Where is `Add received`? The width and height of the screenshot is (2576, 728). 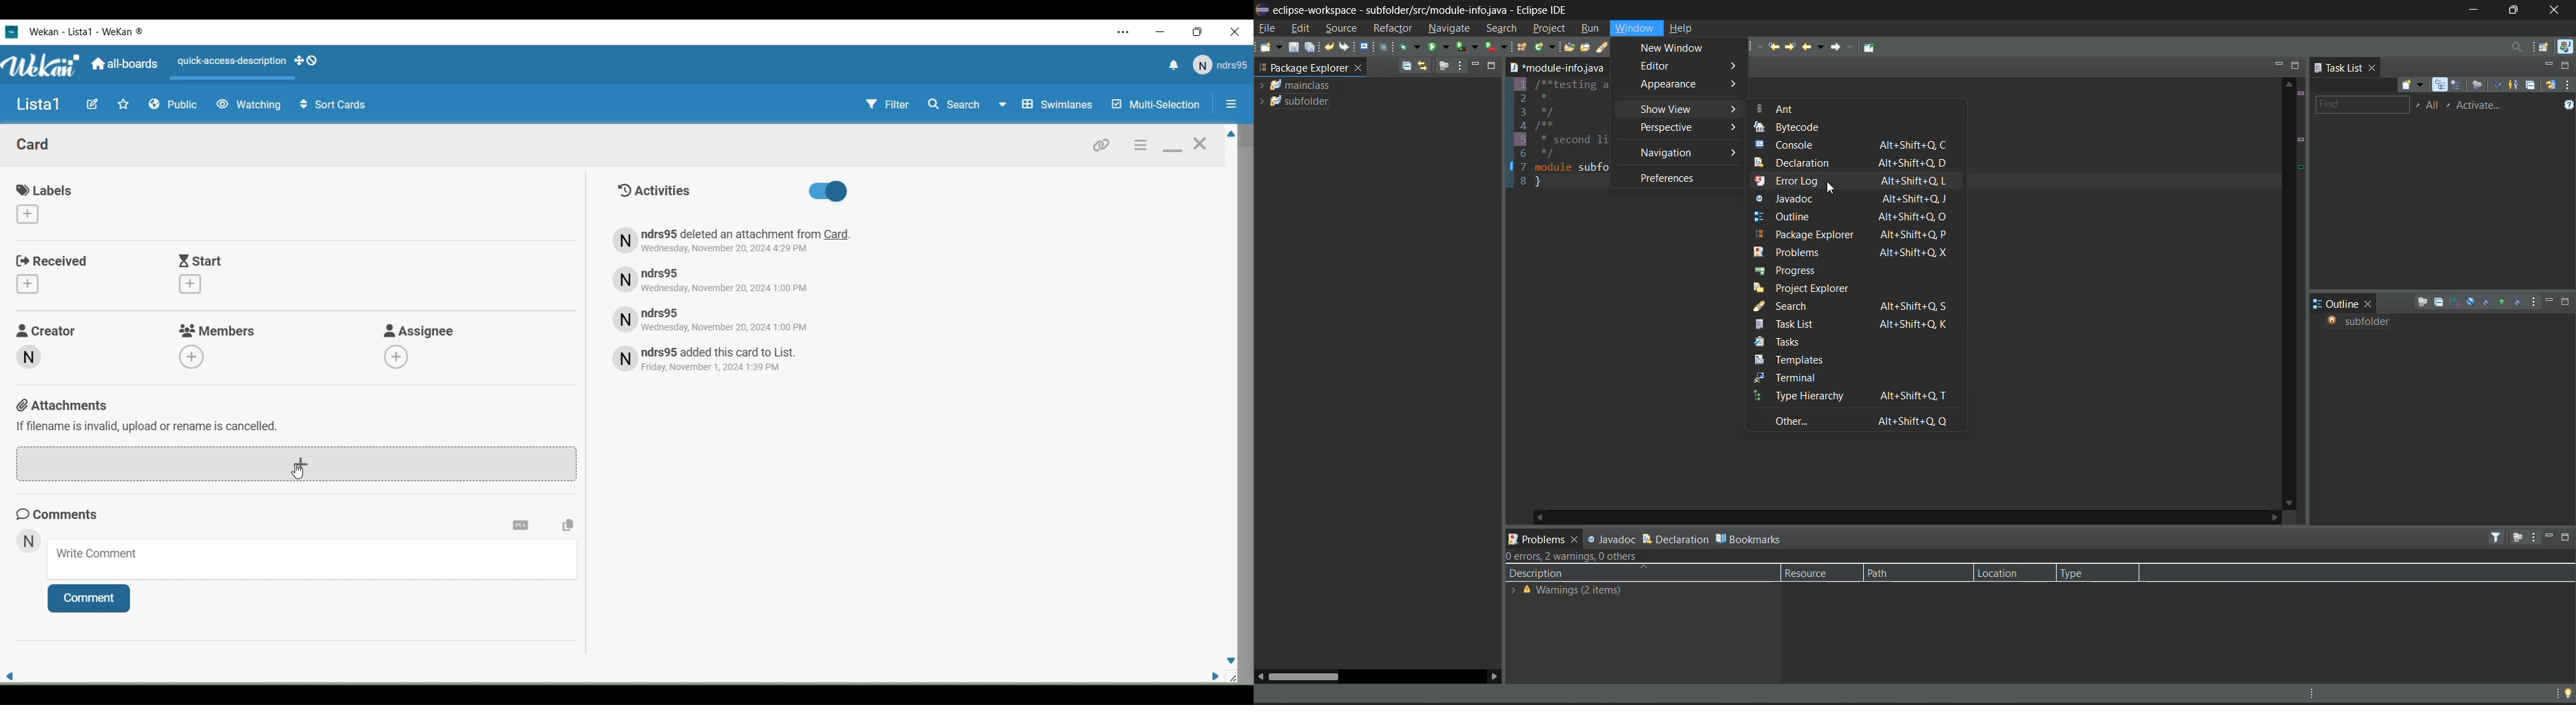
Add received is located at coordinates (27, 284).